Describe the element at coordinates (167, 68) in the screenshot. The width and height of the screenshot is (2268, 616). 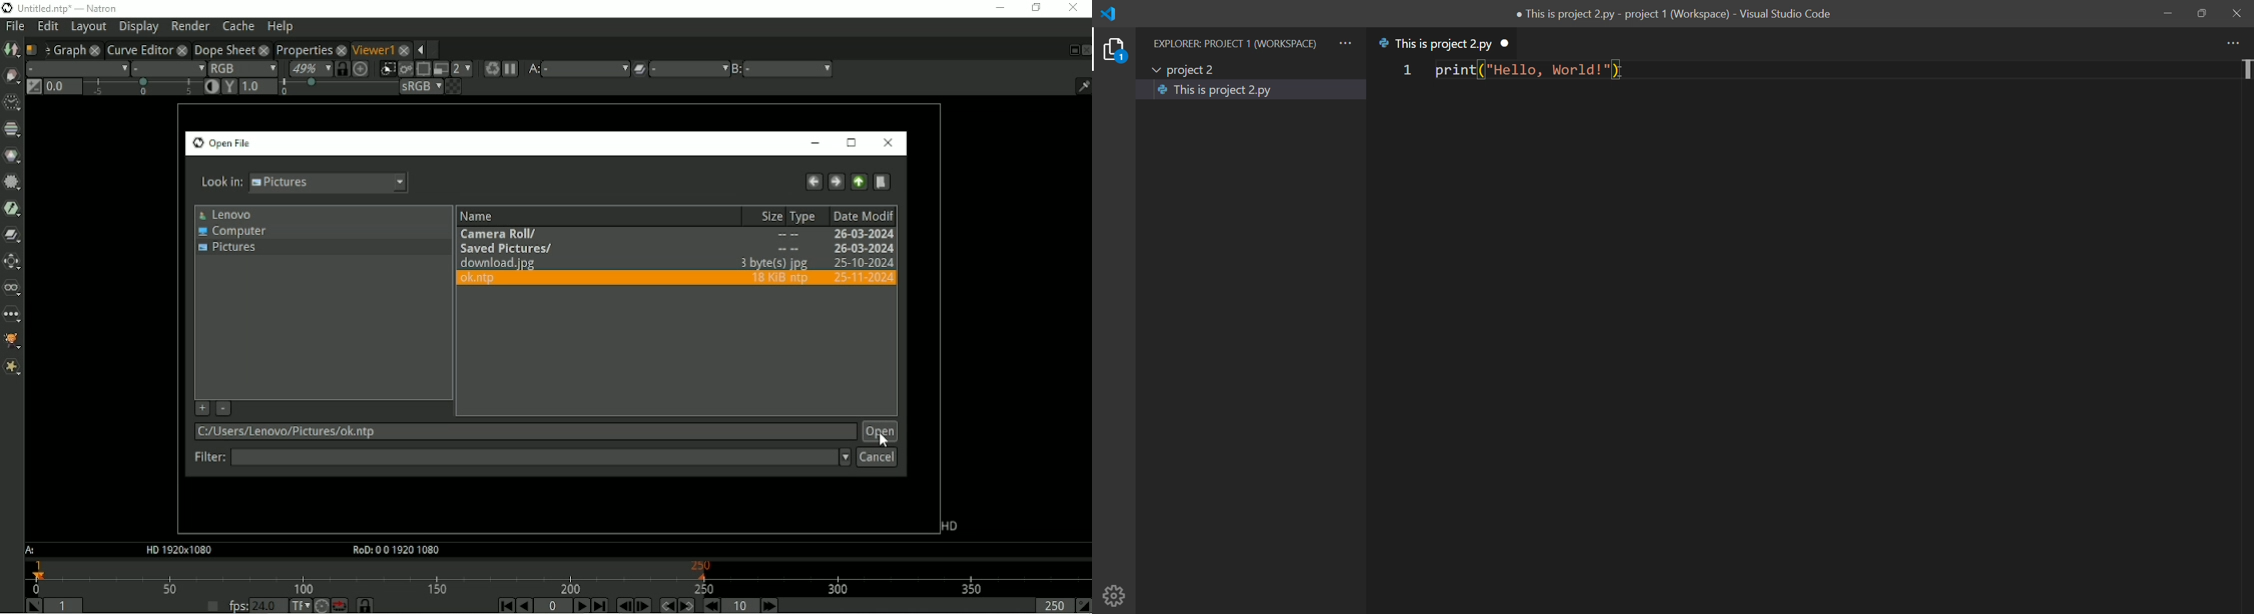
I see `Alpha channel` at that location.